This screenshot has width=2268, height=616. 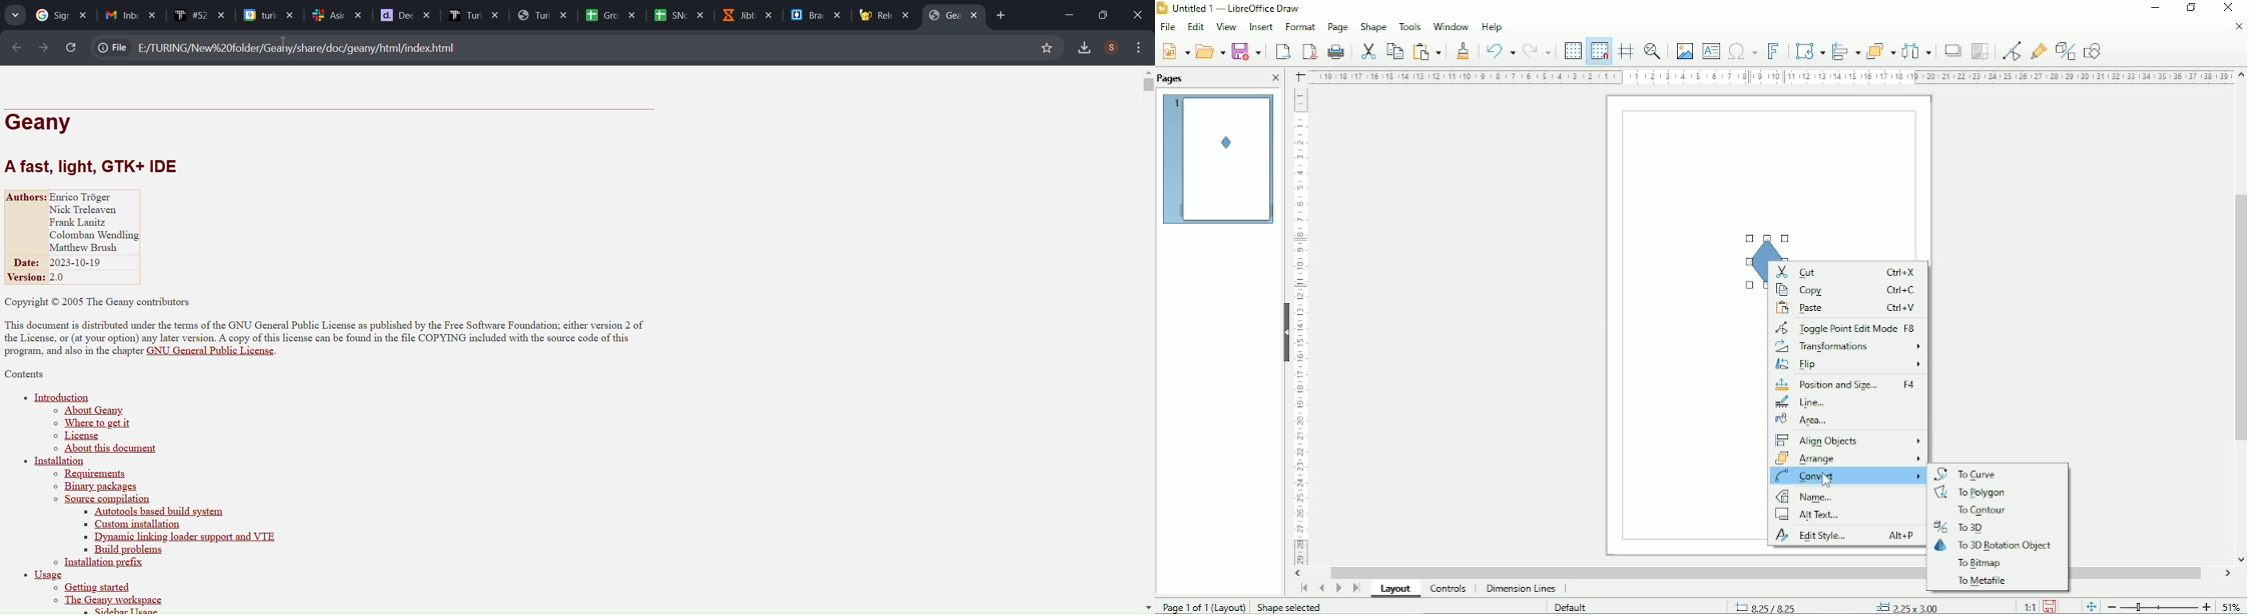 What do you see at coordinates (1141, 48) in the screenshot?
I see `more` at bounding box center [1141, 48].